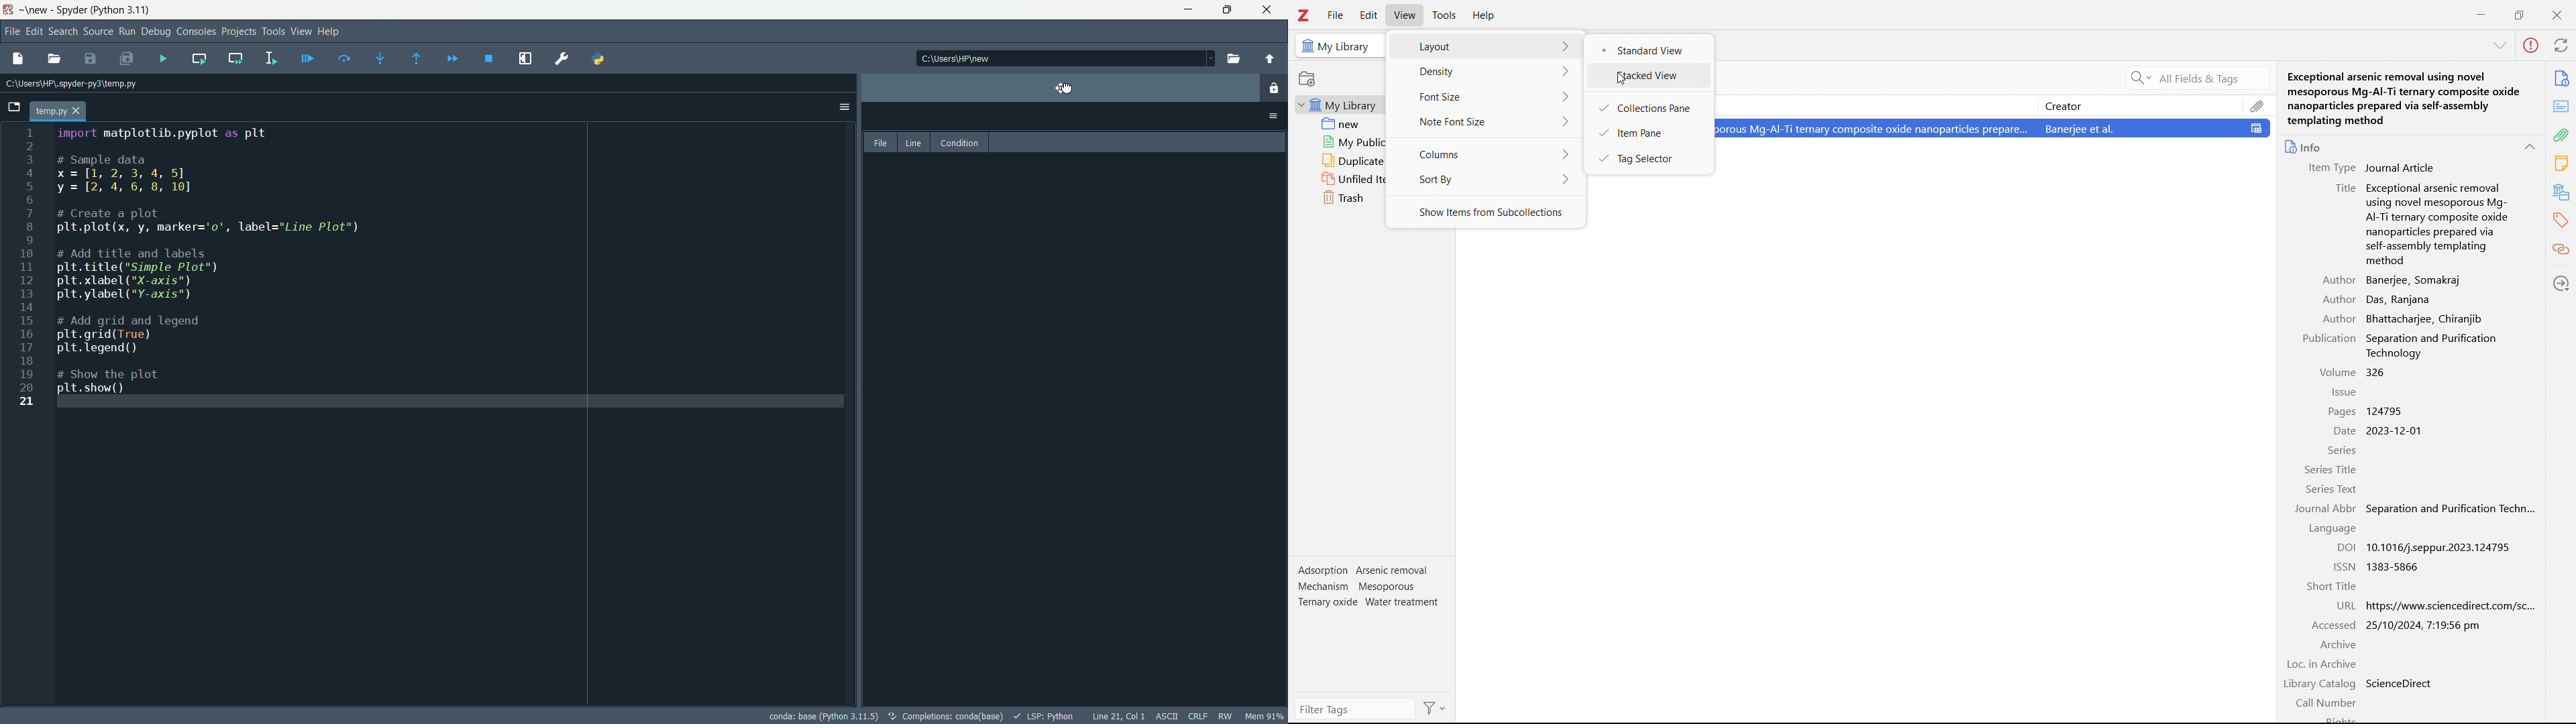 Image resolution: width=2576 pixels, height=728 pixels. What do you see at coordinates (123, 9) in the screenshot?
I see `python 3.11` at bounding box center [123, 9].